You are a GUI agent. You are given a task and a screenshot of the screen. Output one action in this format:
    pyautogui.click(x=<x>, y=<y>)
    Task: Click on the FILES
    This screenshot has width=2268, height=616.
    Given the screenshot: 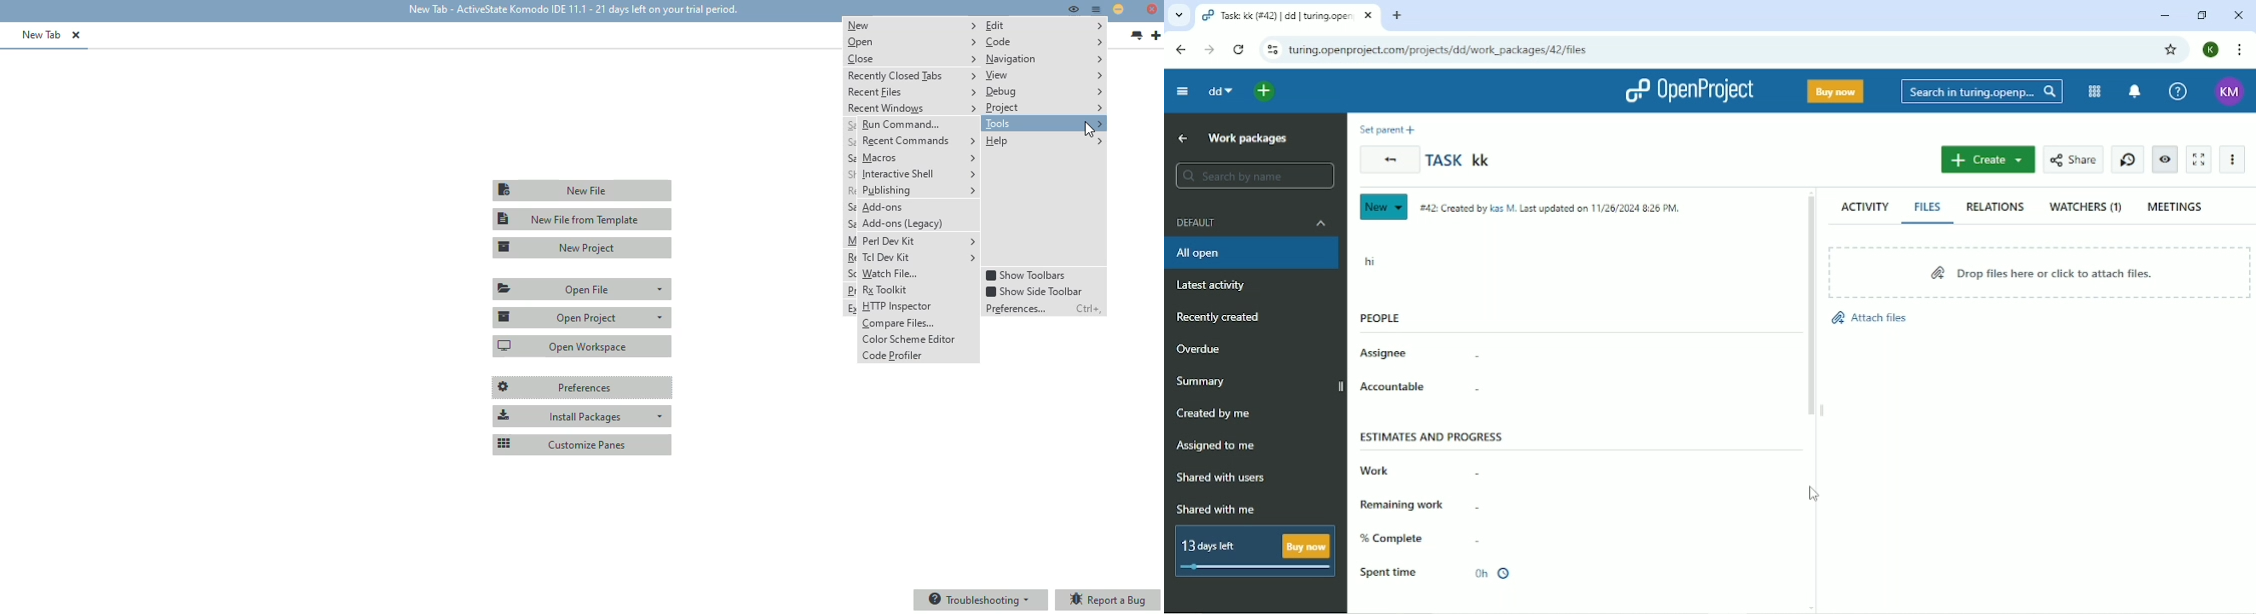 What is the action you would take?
    pyautogui.click(x=1928, y=207)
    